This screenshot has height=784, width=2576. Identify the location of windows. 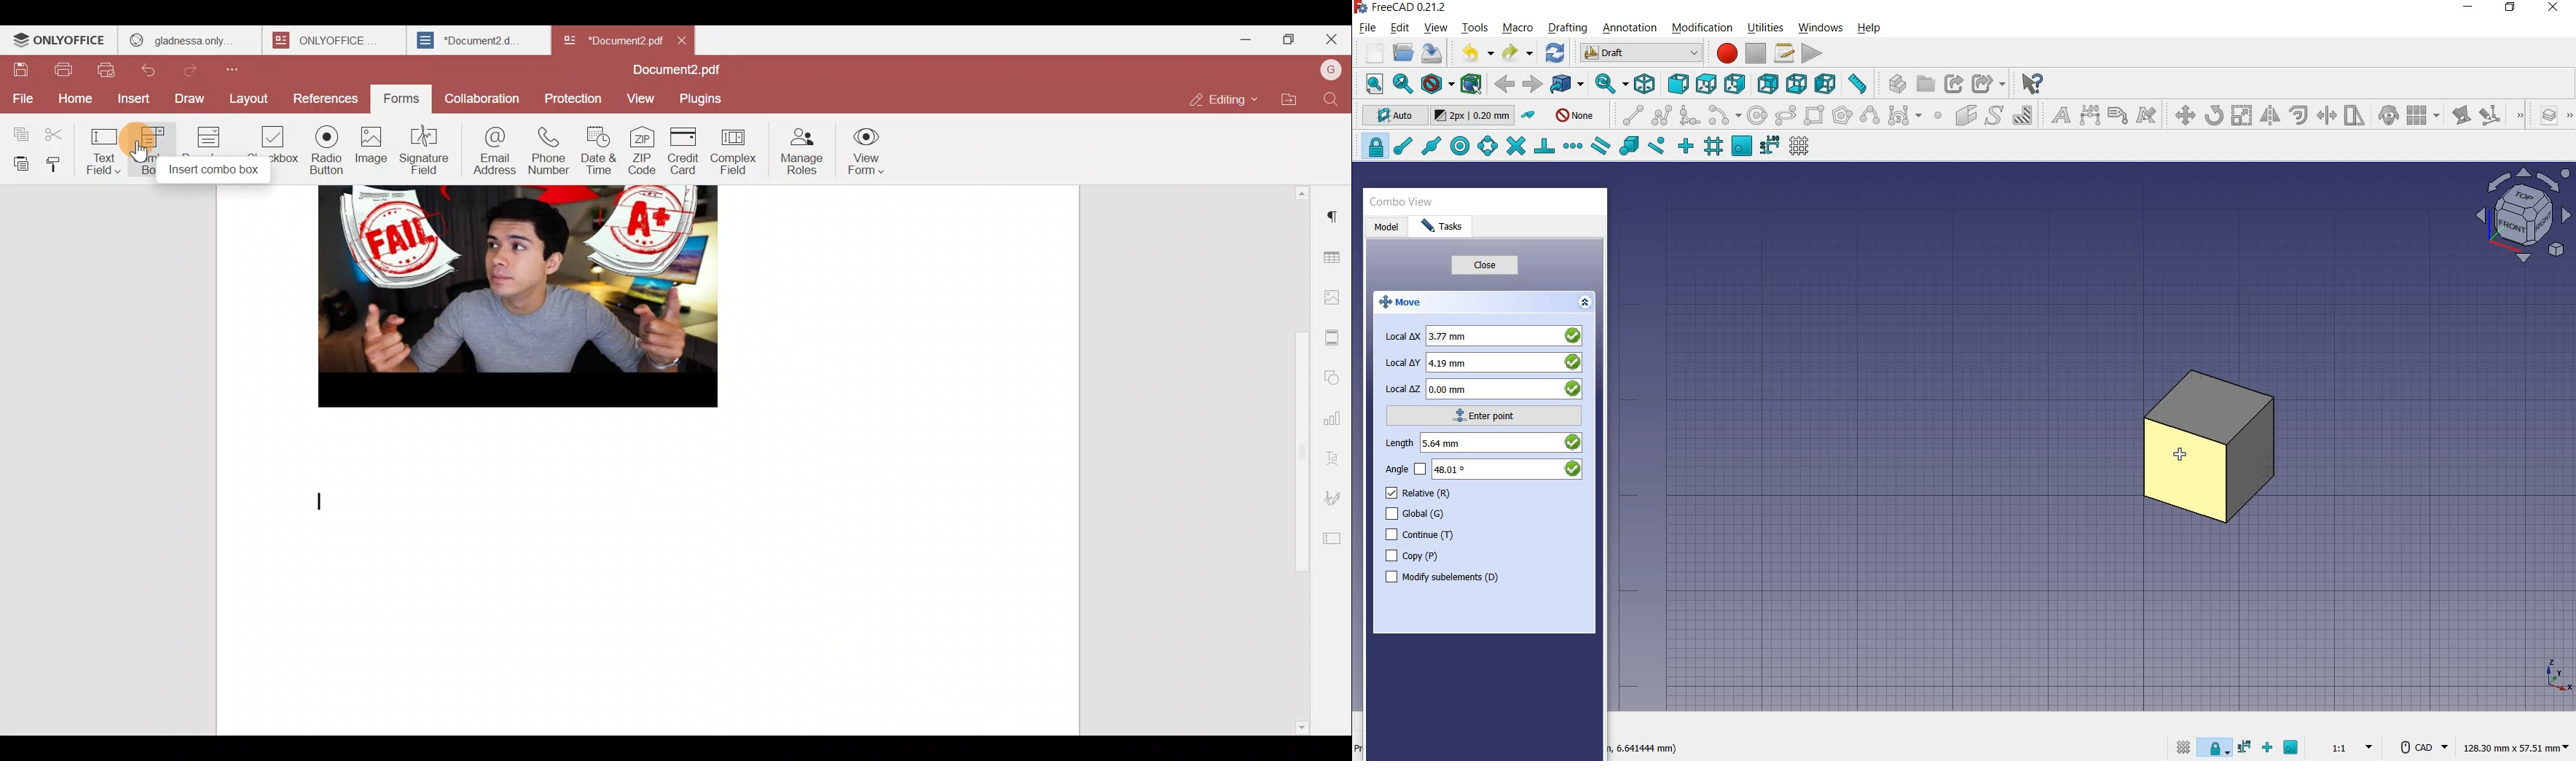
(1820, 28).